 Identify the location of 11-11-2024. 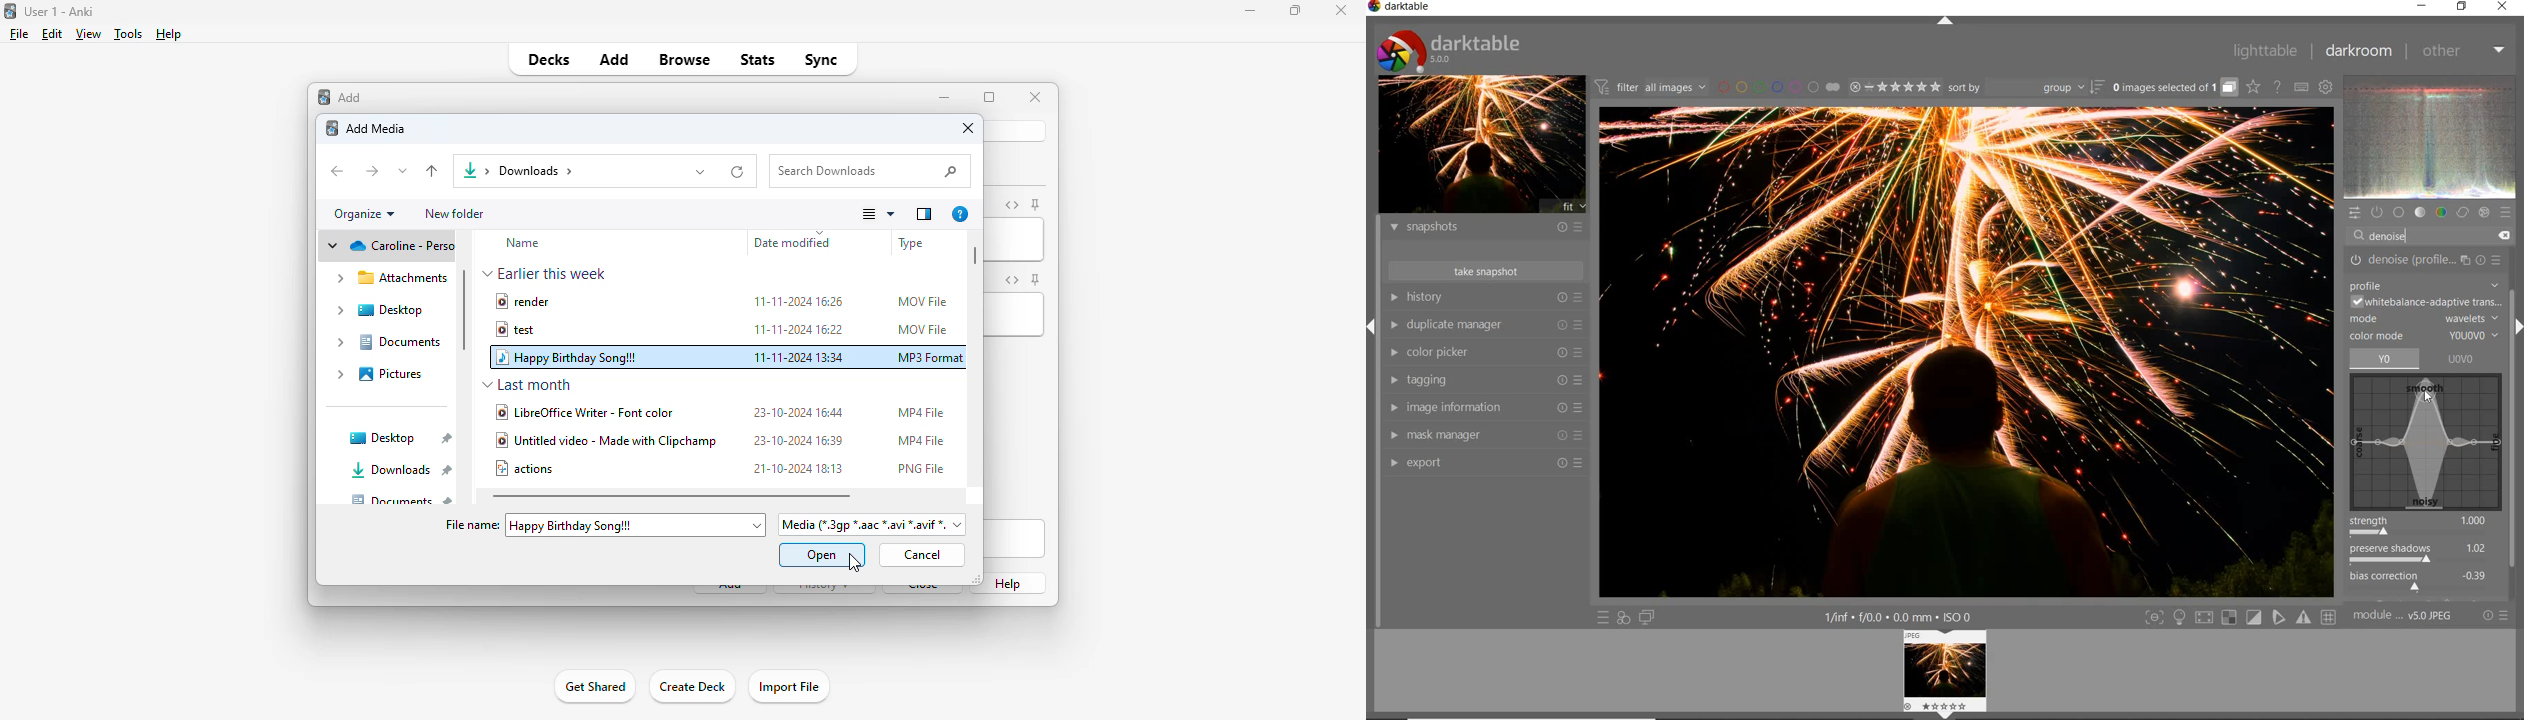
(799, 302).